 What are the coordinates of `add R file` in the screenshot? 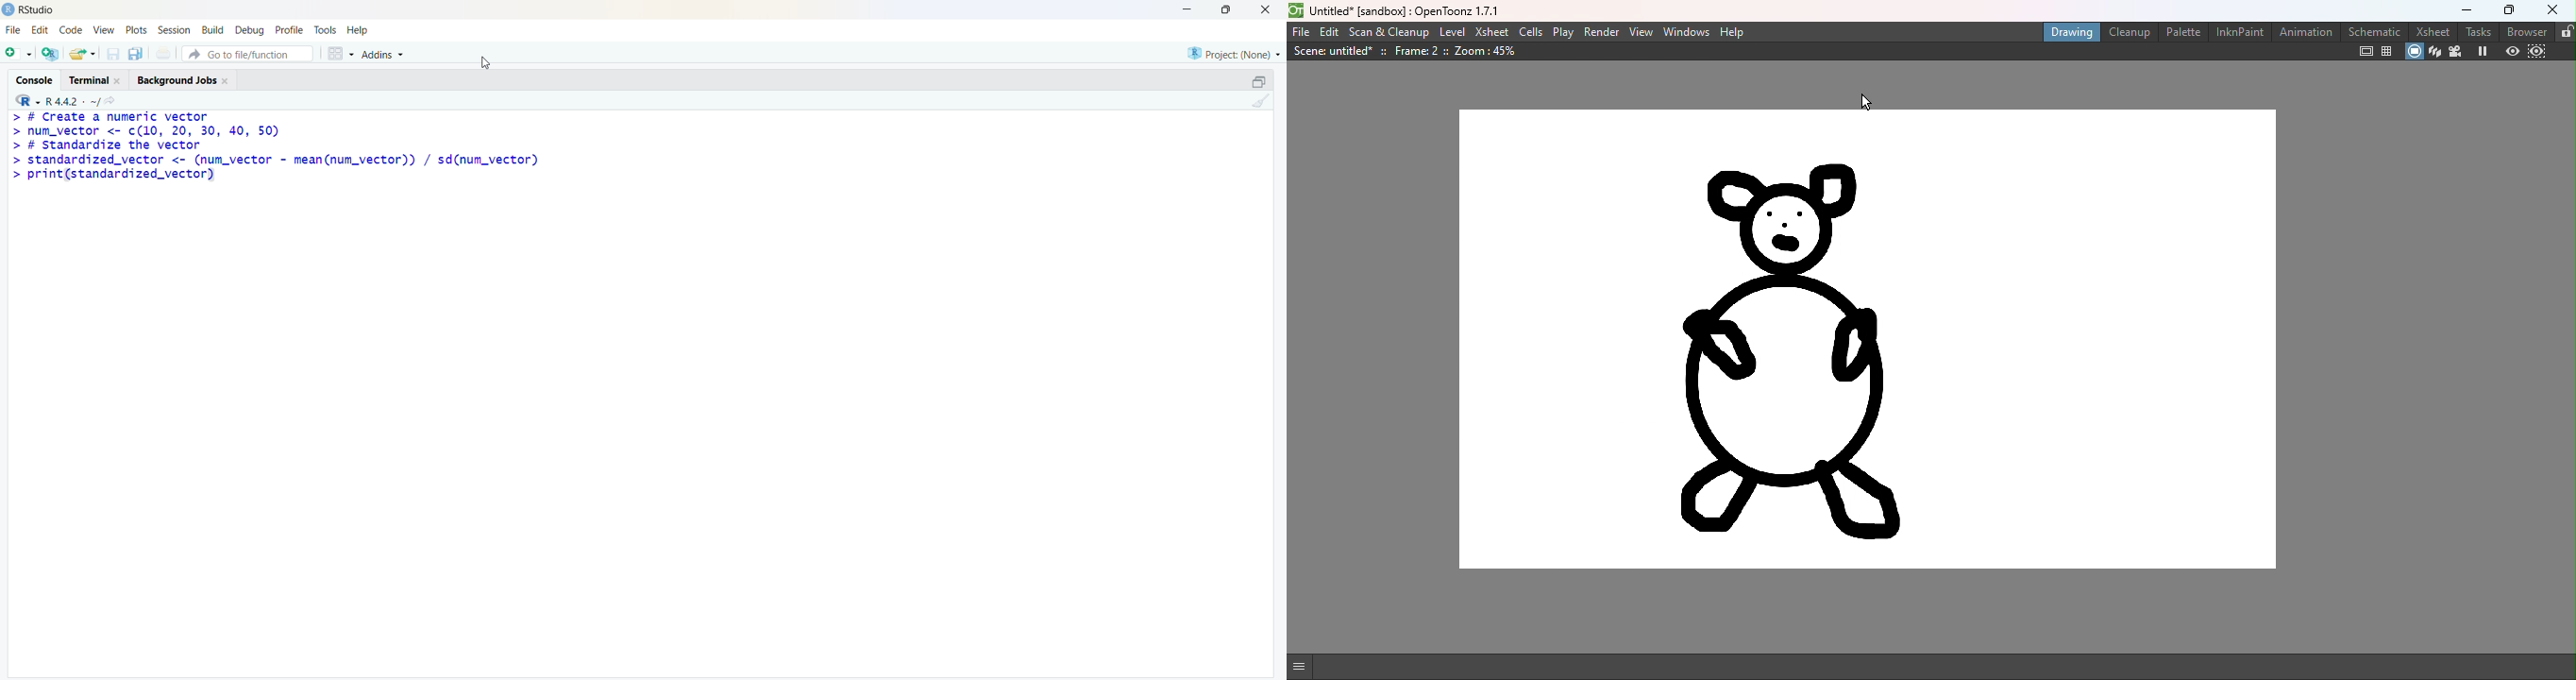 It's located at (51, 54).